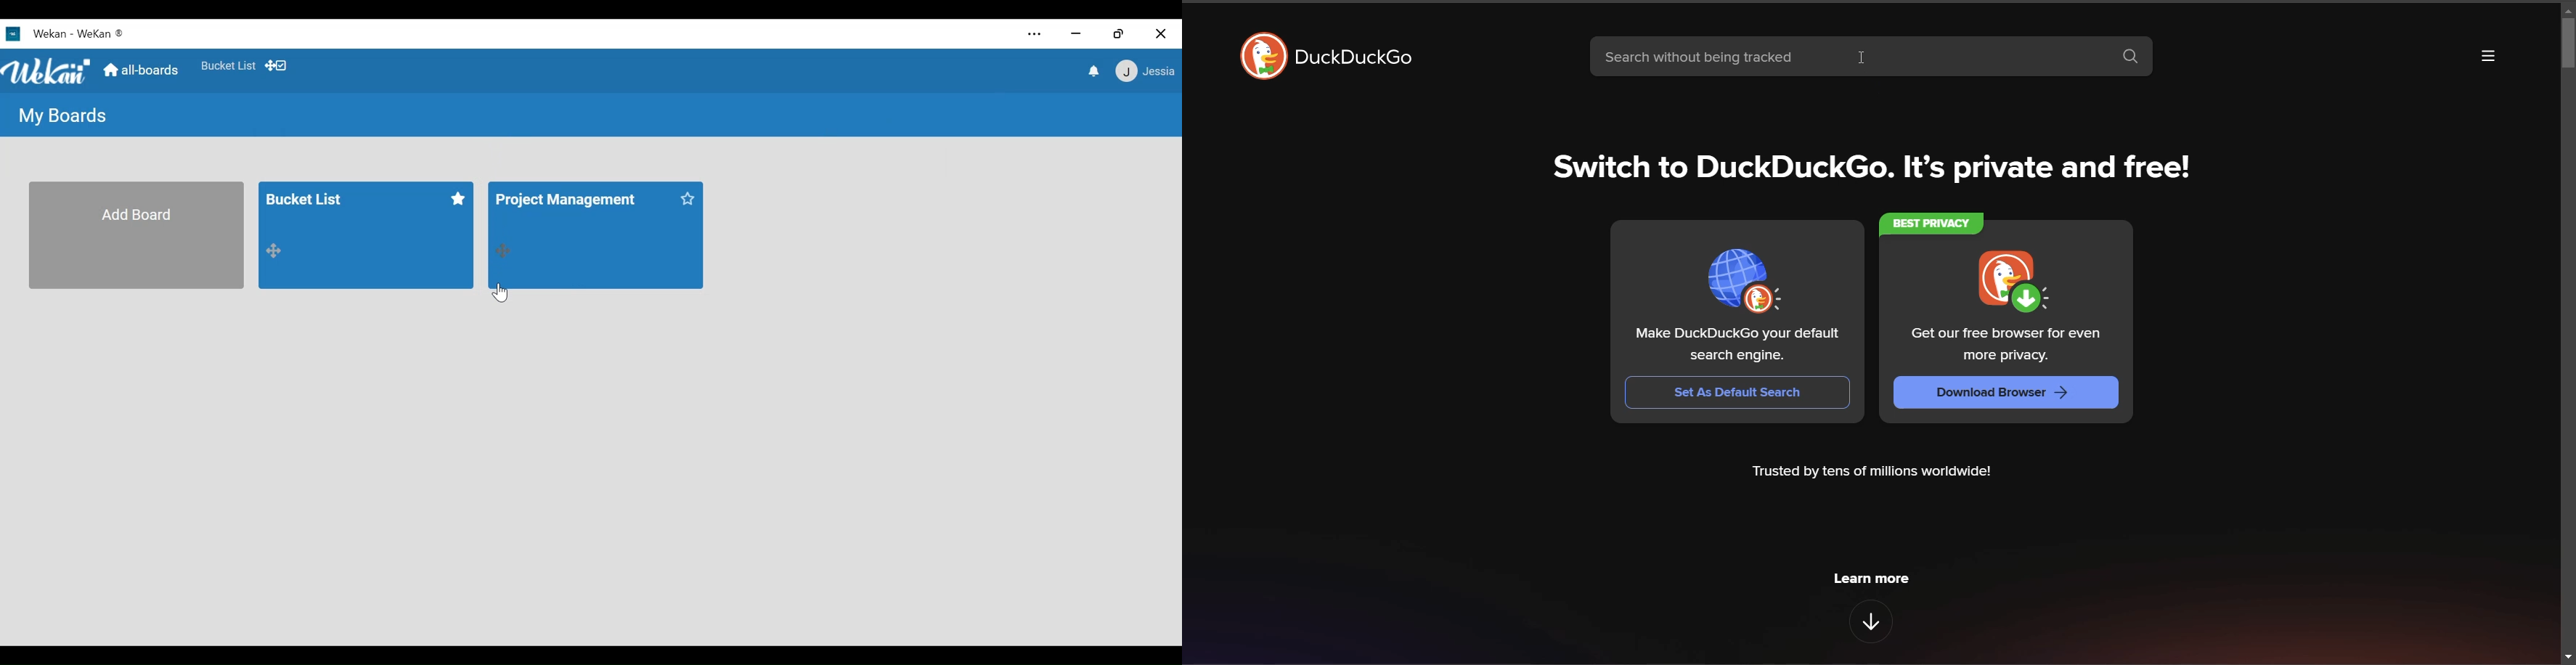  Describe the element at coordinates (1750, 276) in the screenshot. I see `set as default search tile` at that location.